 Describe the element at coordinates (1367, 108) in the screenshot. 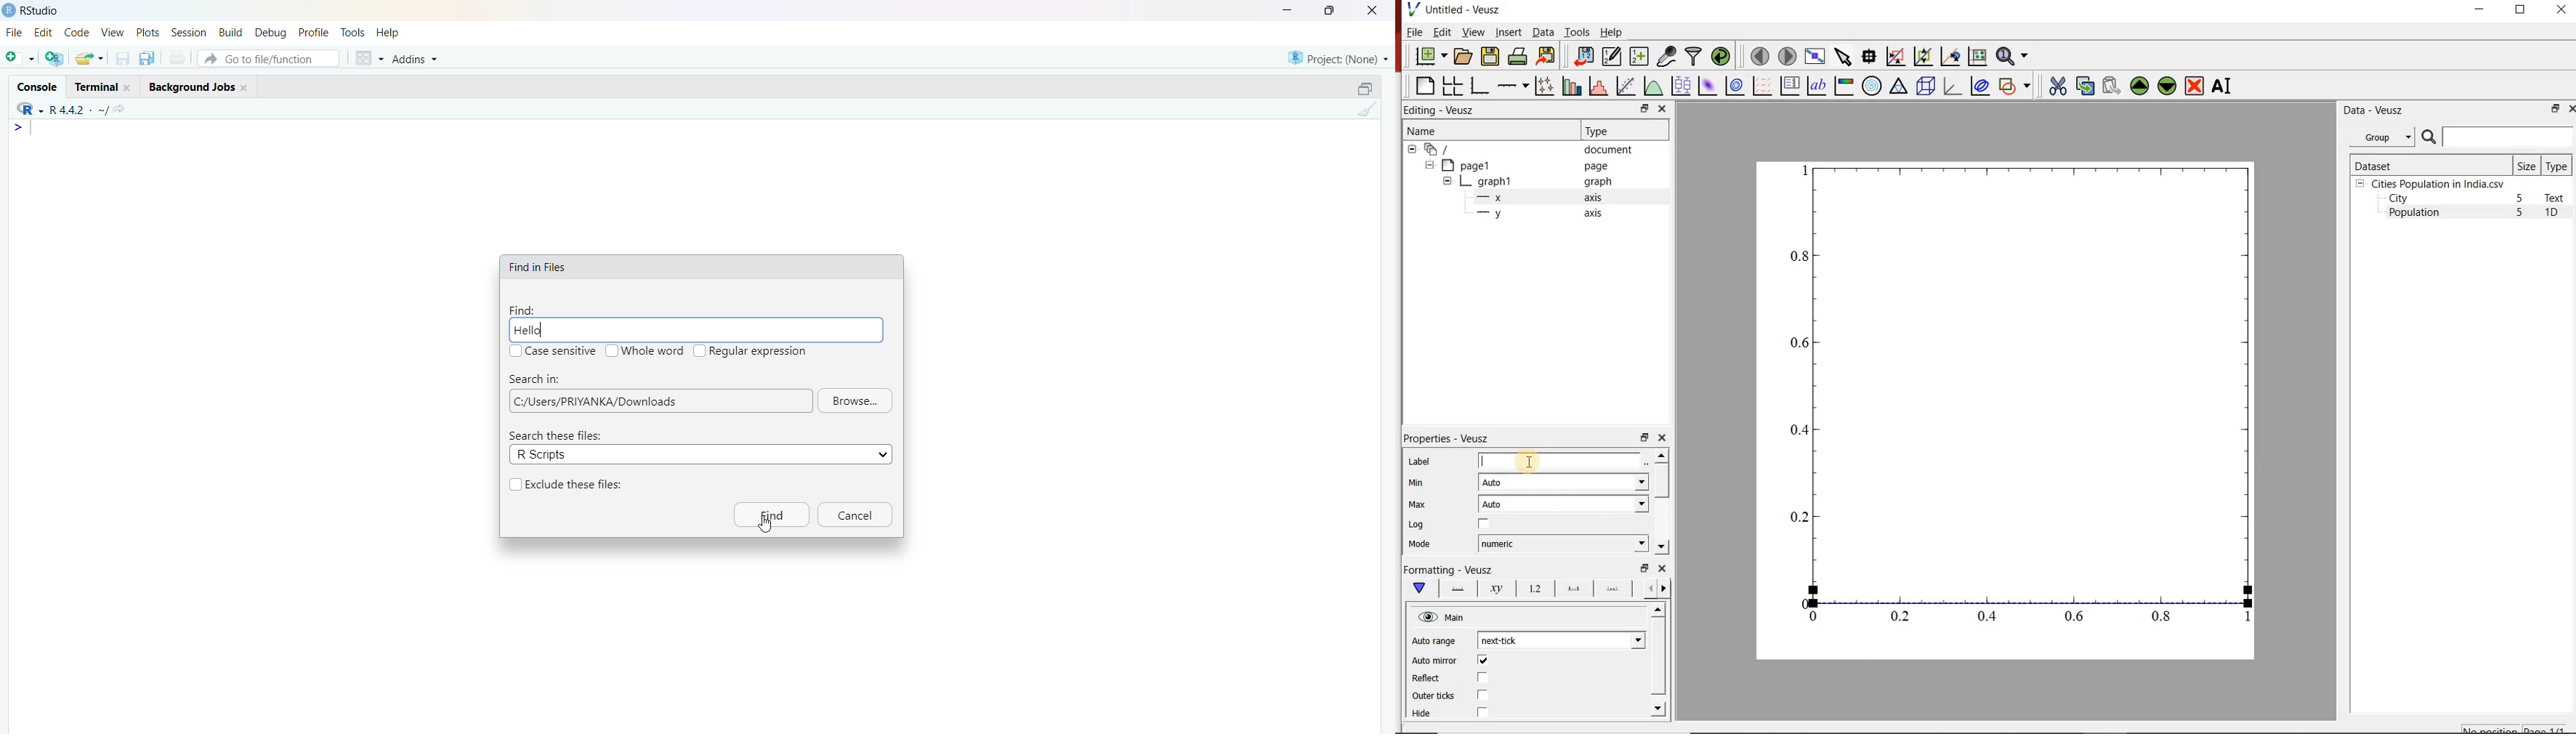

I see `Clean ` at that location.